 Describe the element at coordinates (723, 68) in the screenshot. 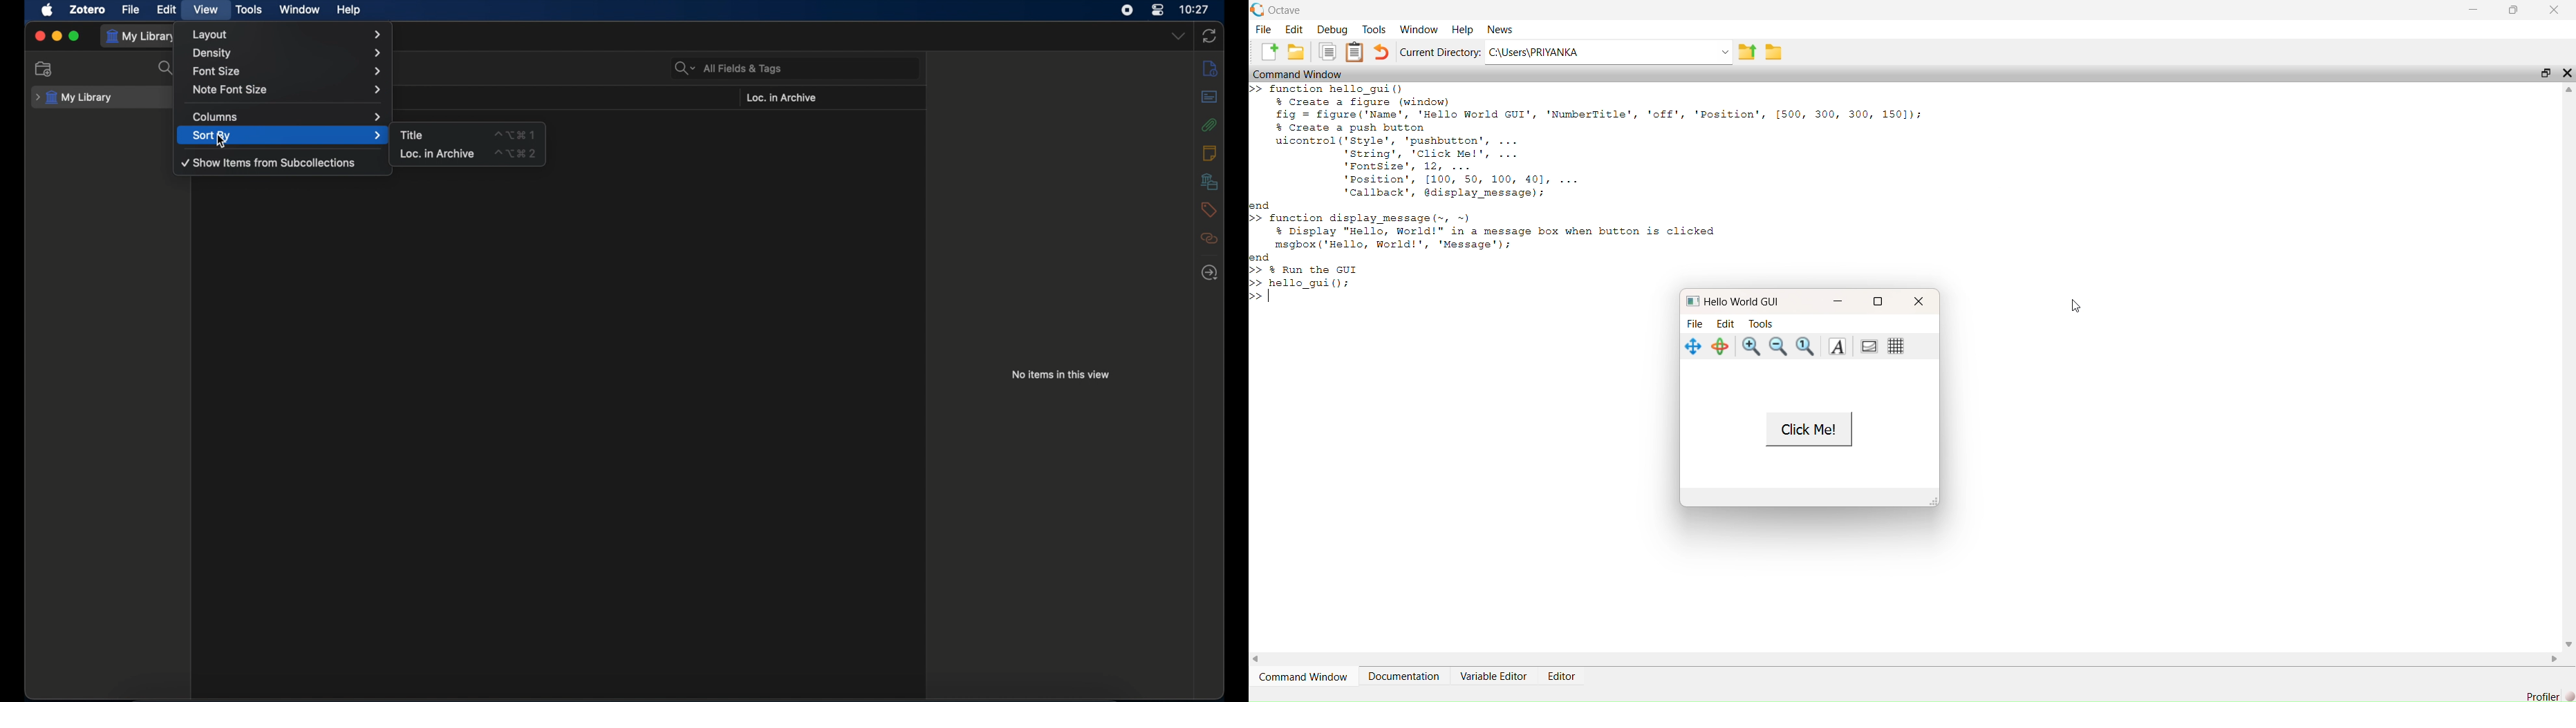

I see `all fields & tags` at that location.